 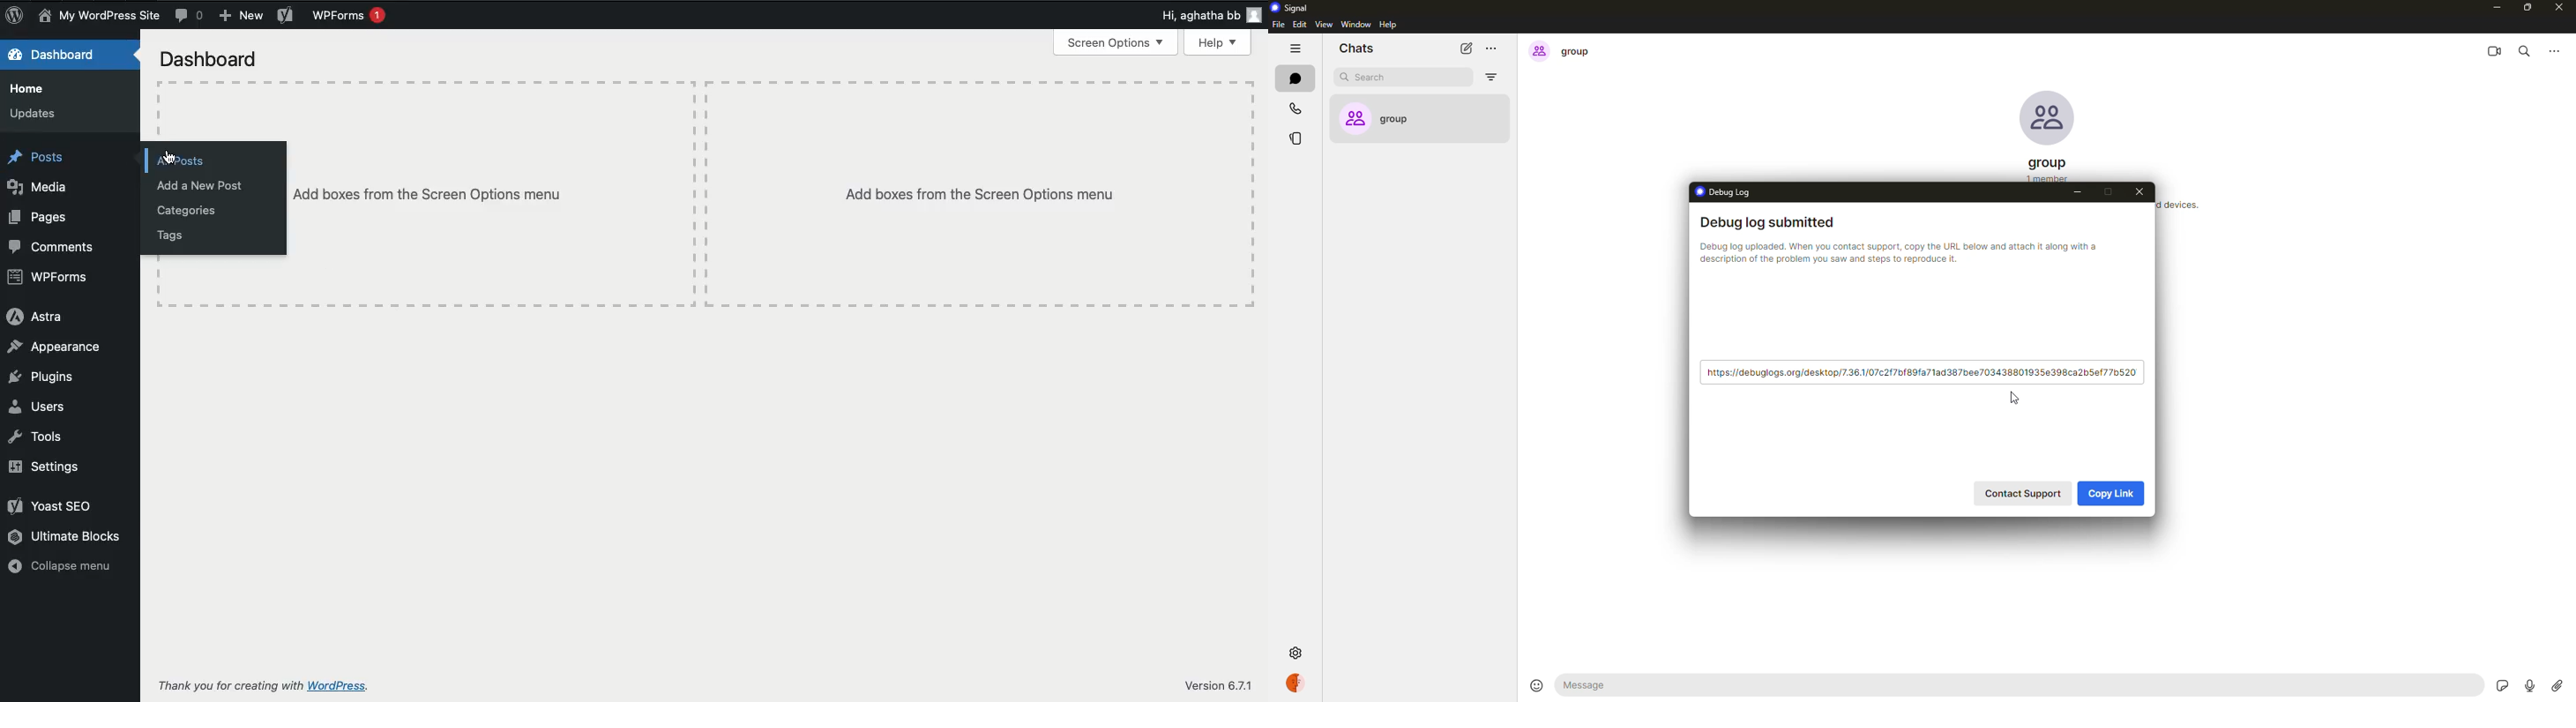 What do you see at coordinates (51, 274) in the screenshot?
I see `WPForms` at bounding box center [51, 274].